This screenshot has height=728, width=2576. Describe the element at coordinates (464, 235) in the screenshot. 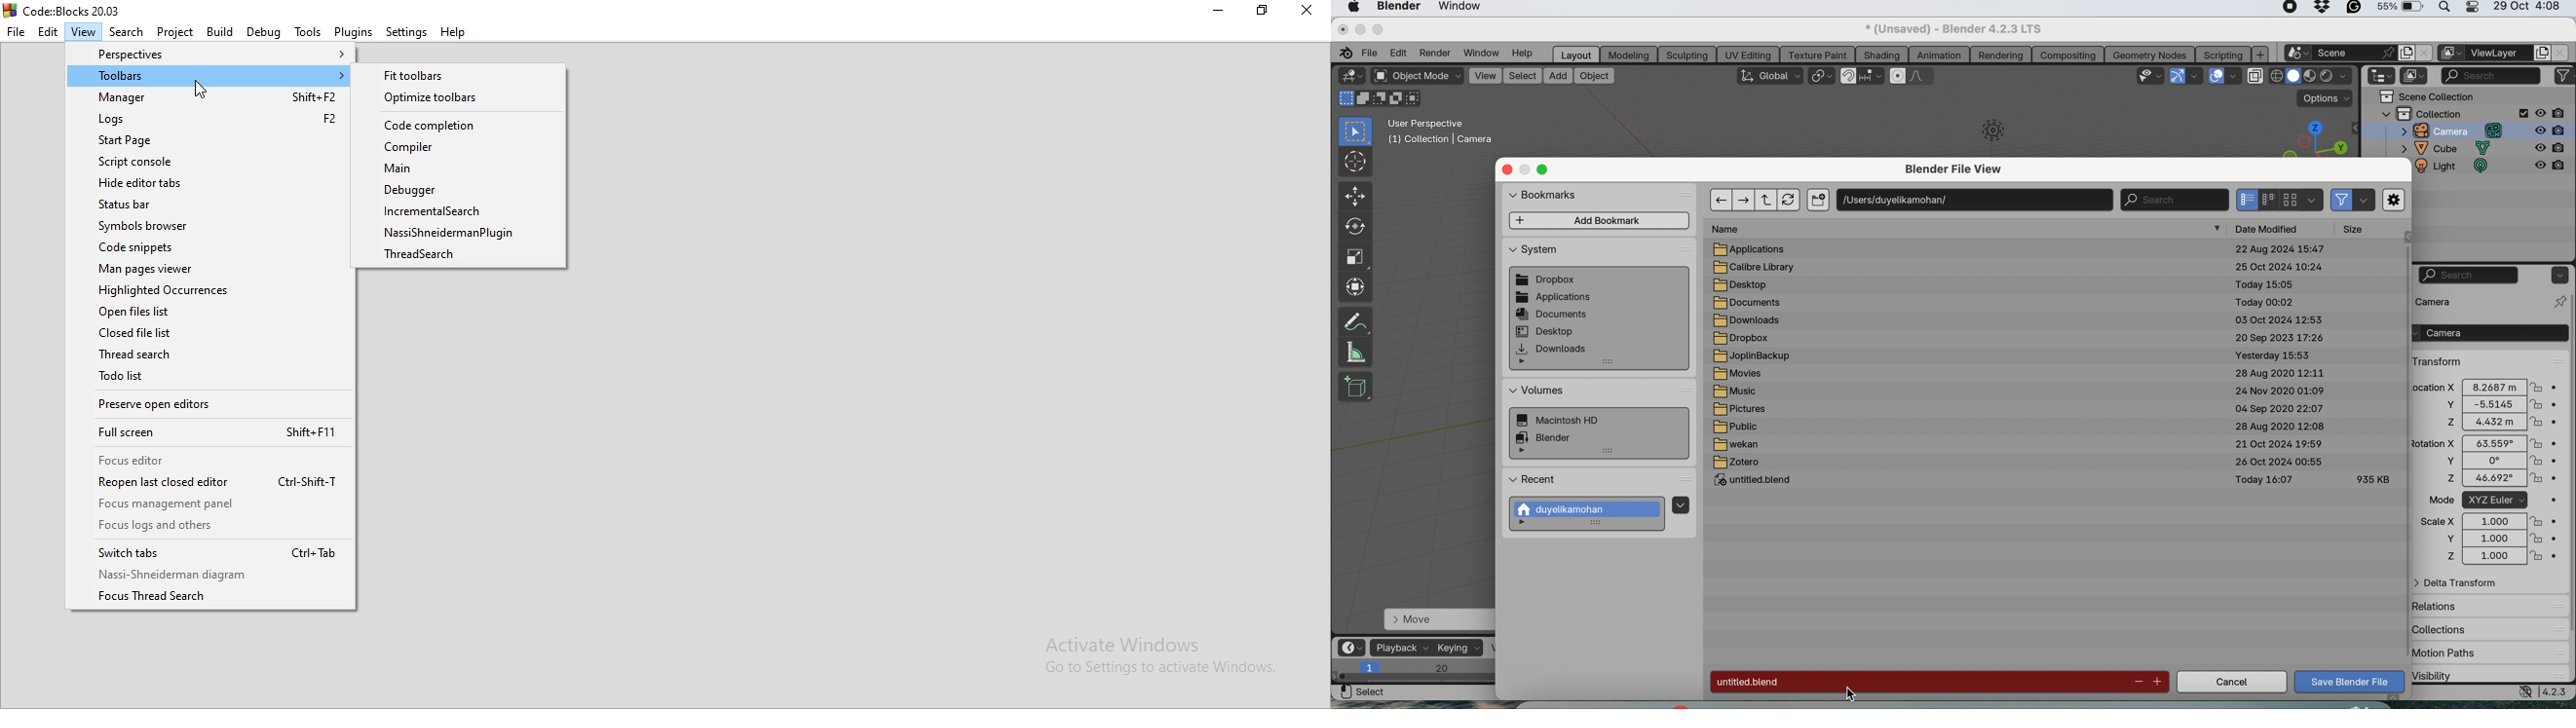

I see `Nasaisho demaPlugin ` at that location.